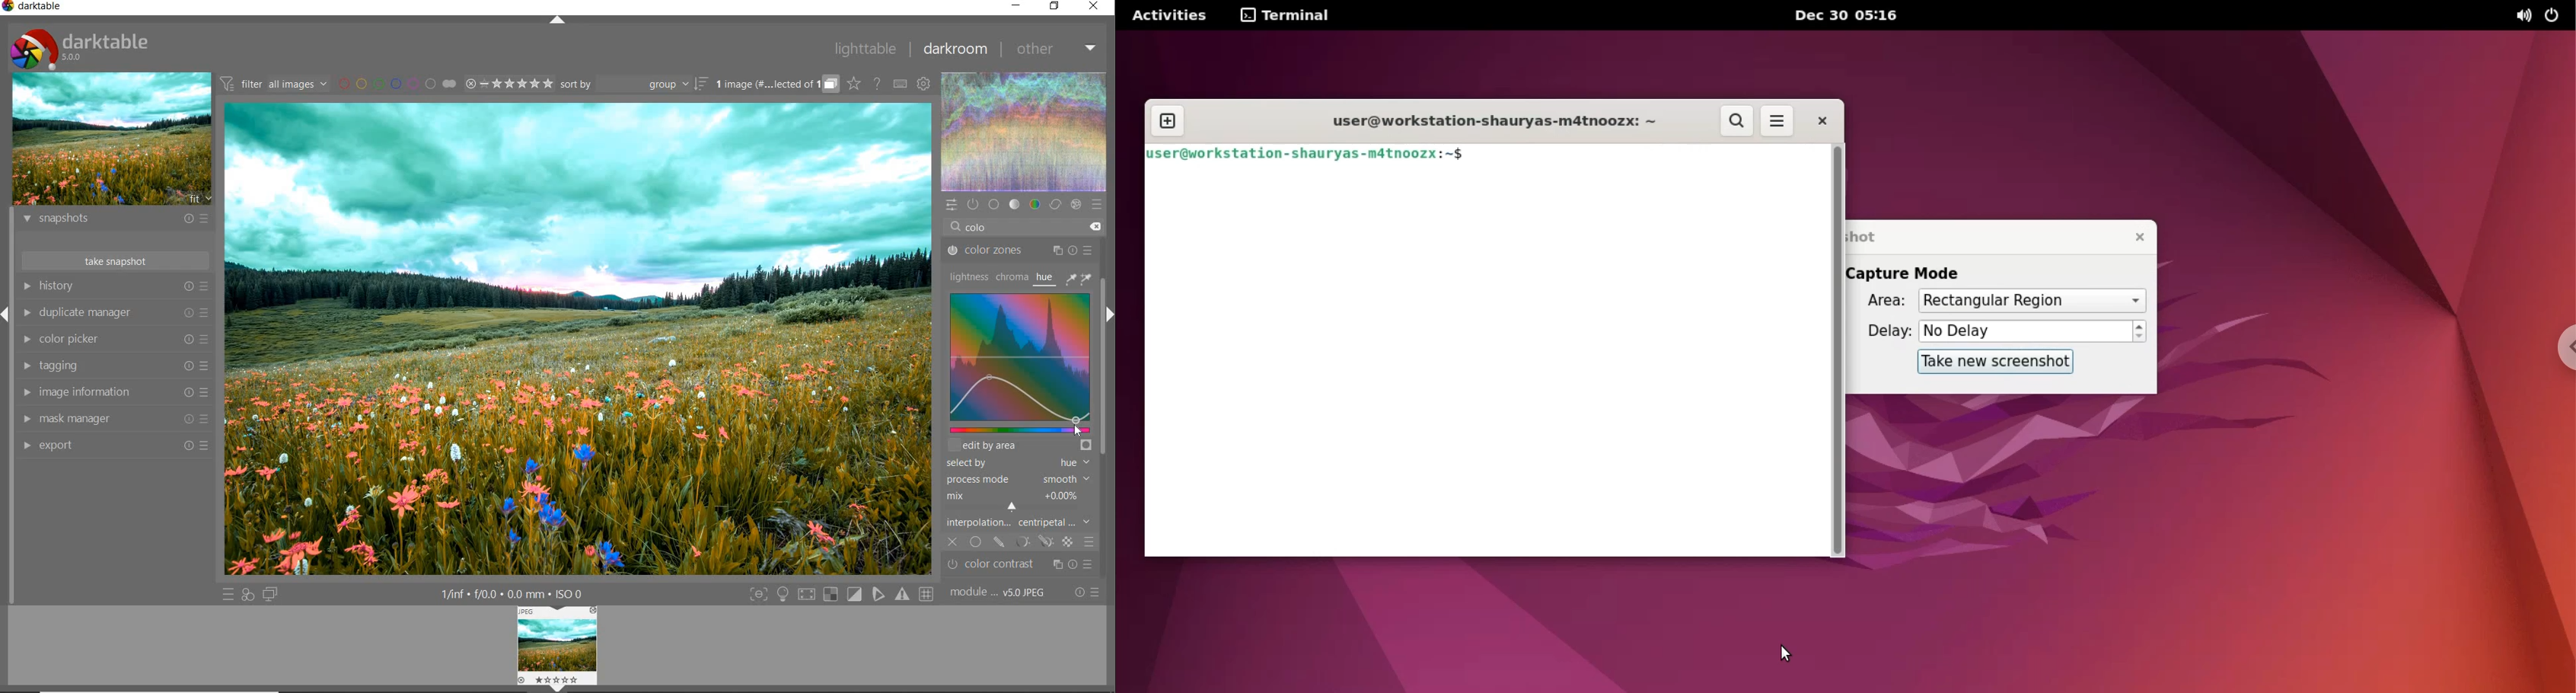 The image size is (2576, 700). Describe the element at coordinates (1034, 204) in the screenshot. I see `color` at that location.